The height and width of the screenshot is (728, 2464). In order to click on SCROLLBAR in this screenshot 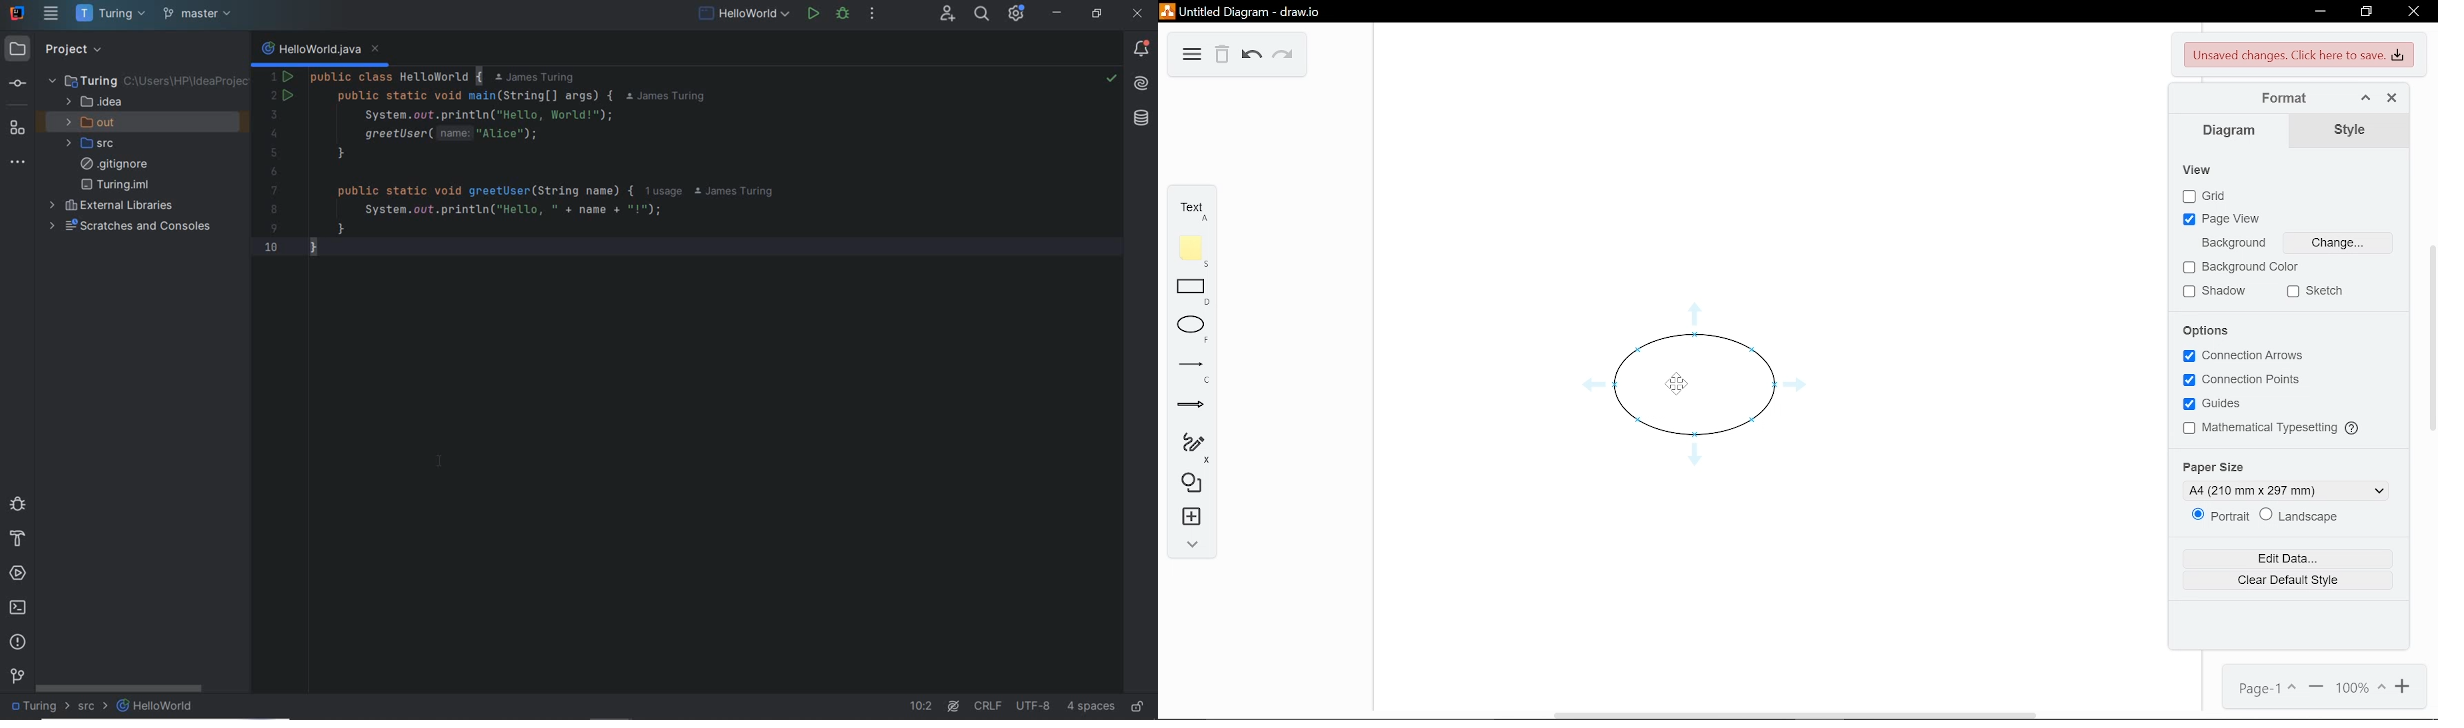, I will do `click(119, 686)`.